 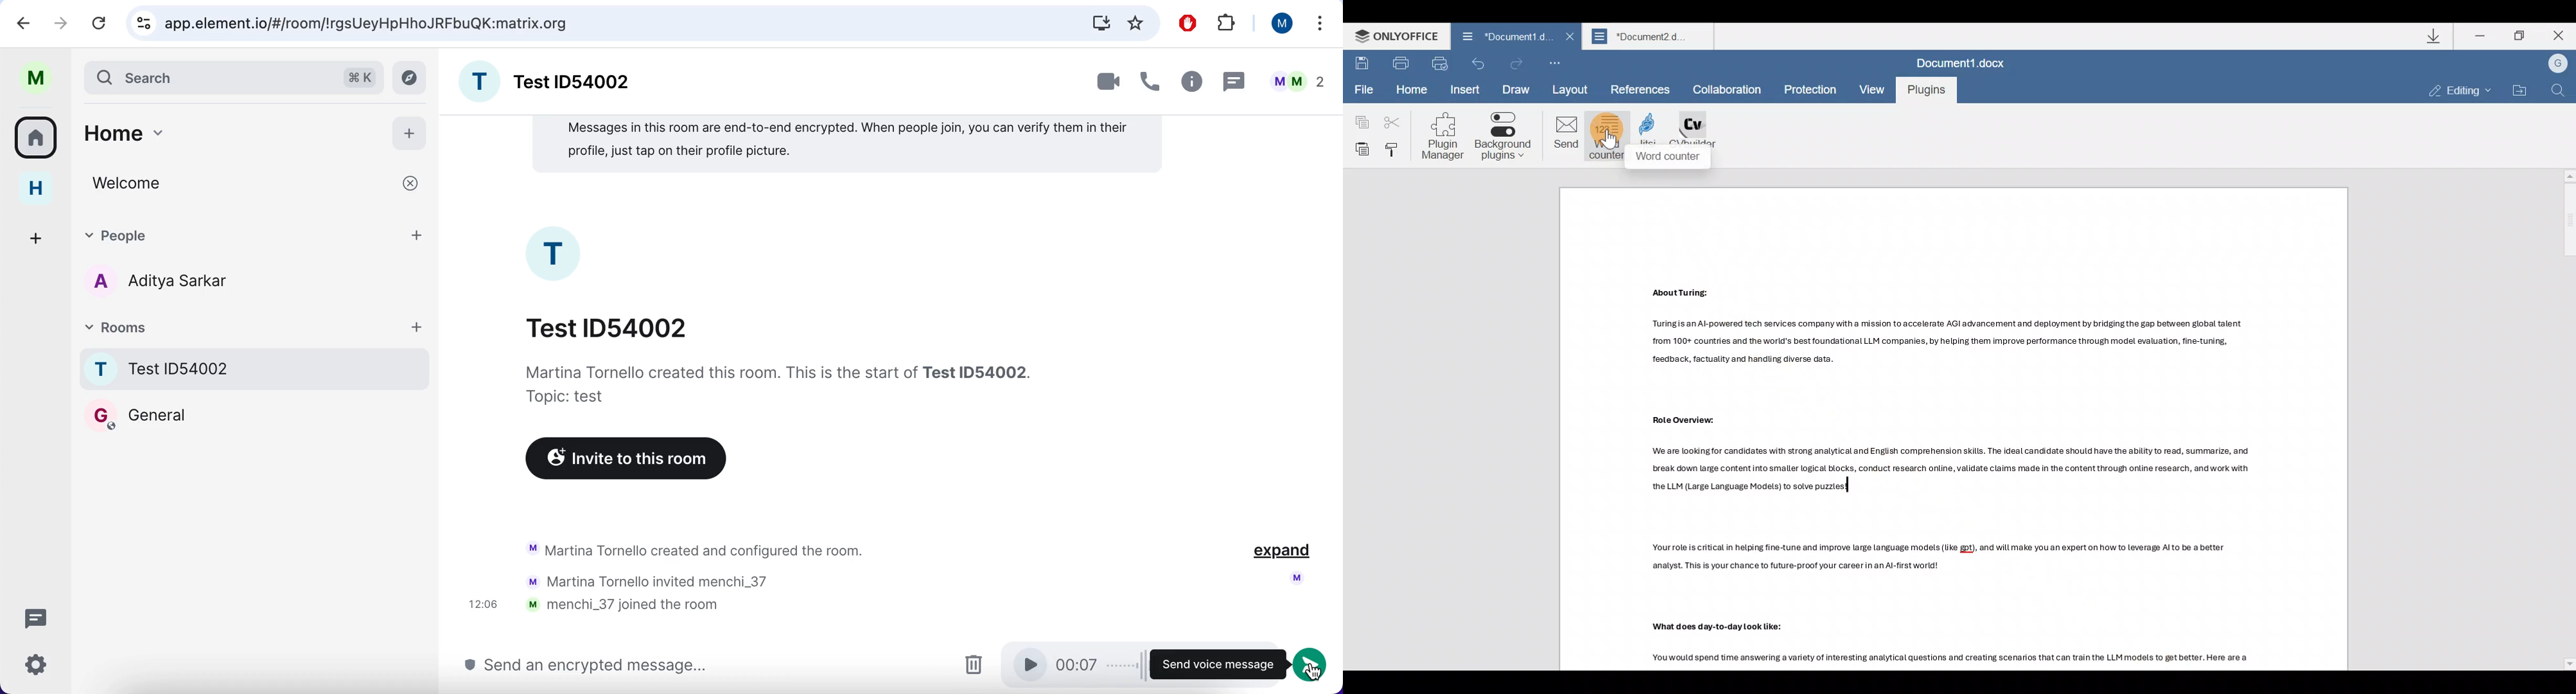 I want to click on Minimize, so click(x=2478, y=39).